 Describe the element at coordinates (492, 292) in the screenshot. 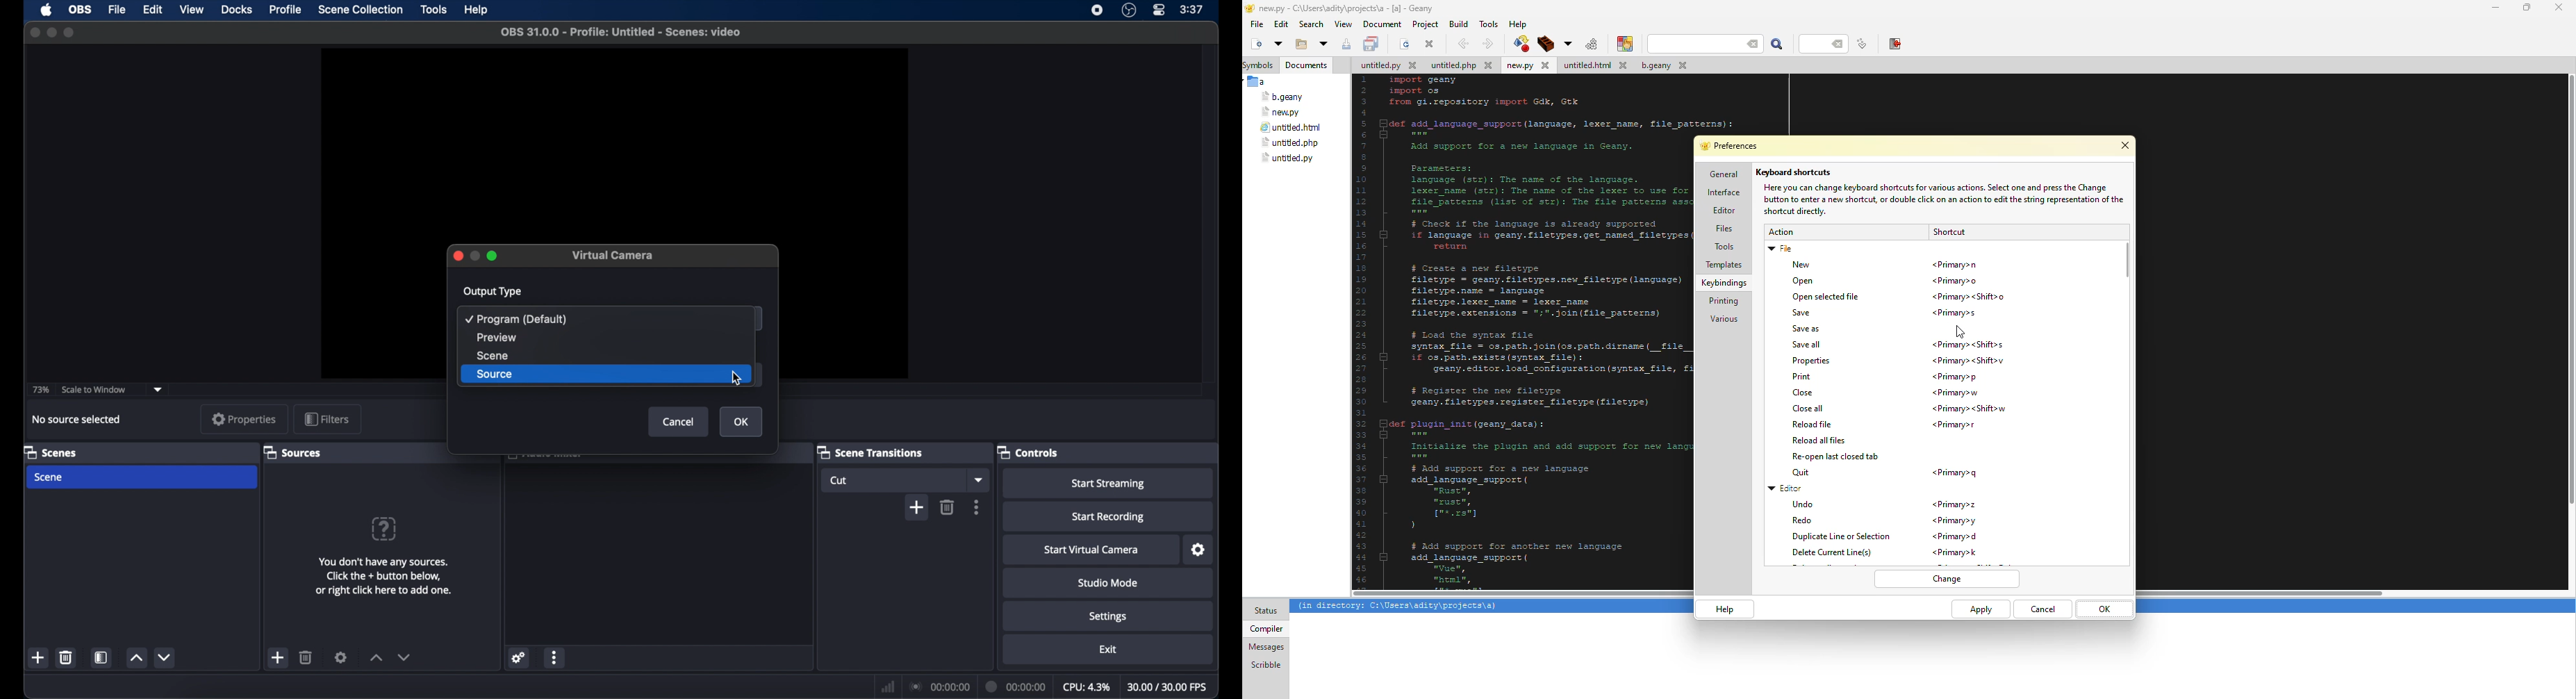

I see `output type` at that location.